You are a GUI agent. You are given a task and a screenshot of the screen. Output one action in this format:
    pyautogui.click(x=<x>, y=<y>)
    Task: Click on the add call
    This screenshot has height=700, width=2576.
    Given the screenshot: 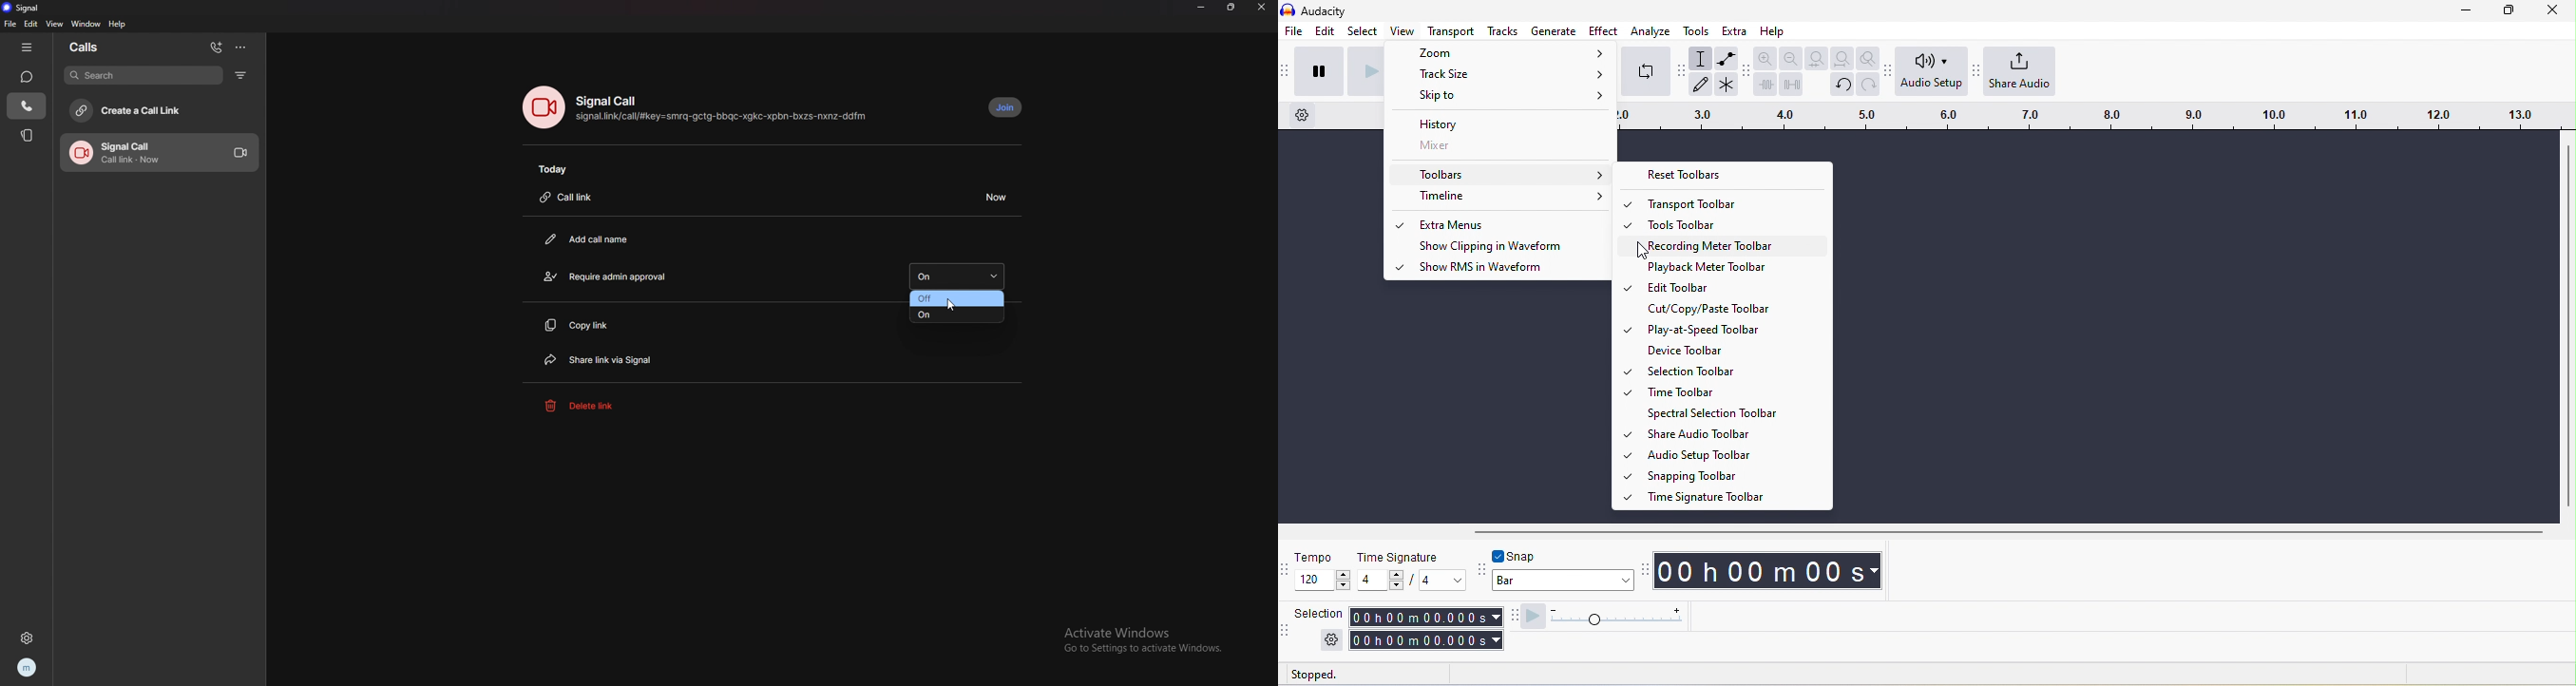 What is the action you would take?
    pyautogui.click(x=217, y=49)
    